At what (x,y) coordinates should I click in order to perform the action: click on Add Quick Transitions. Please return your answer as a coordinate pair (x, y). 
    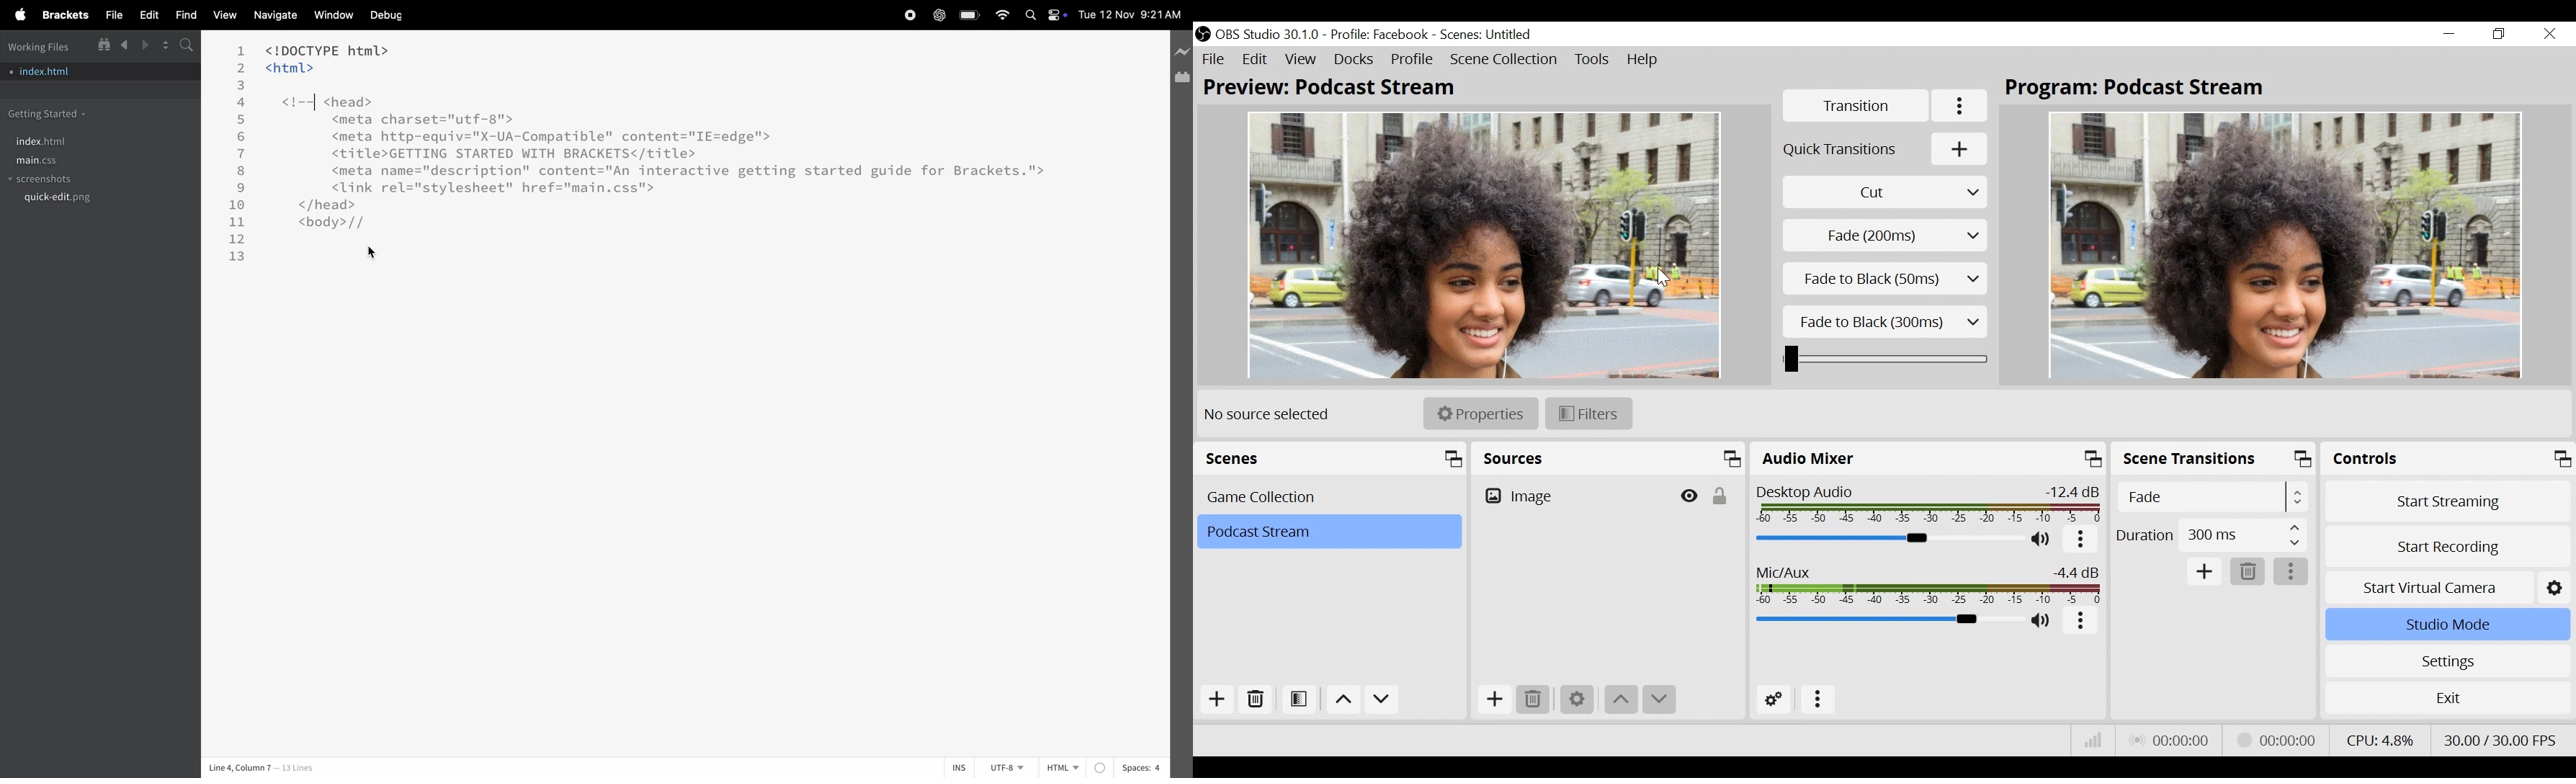
    Looking at the image, I should click on (1887, 148).